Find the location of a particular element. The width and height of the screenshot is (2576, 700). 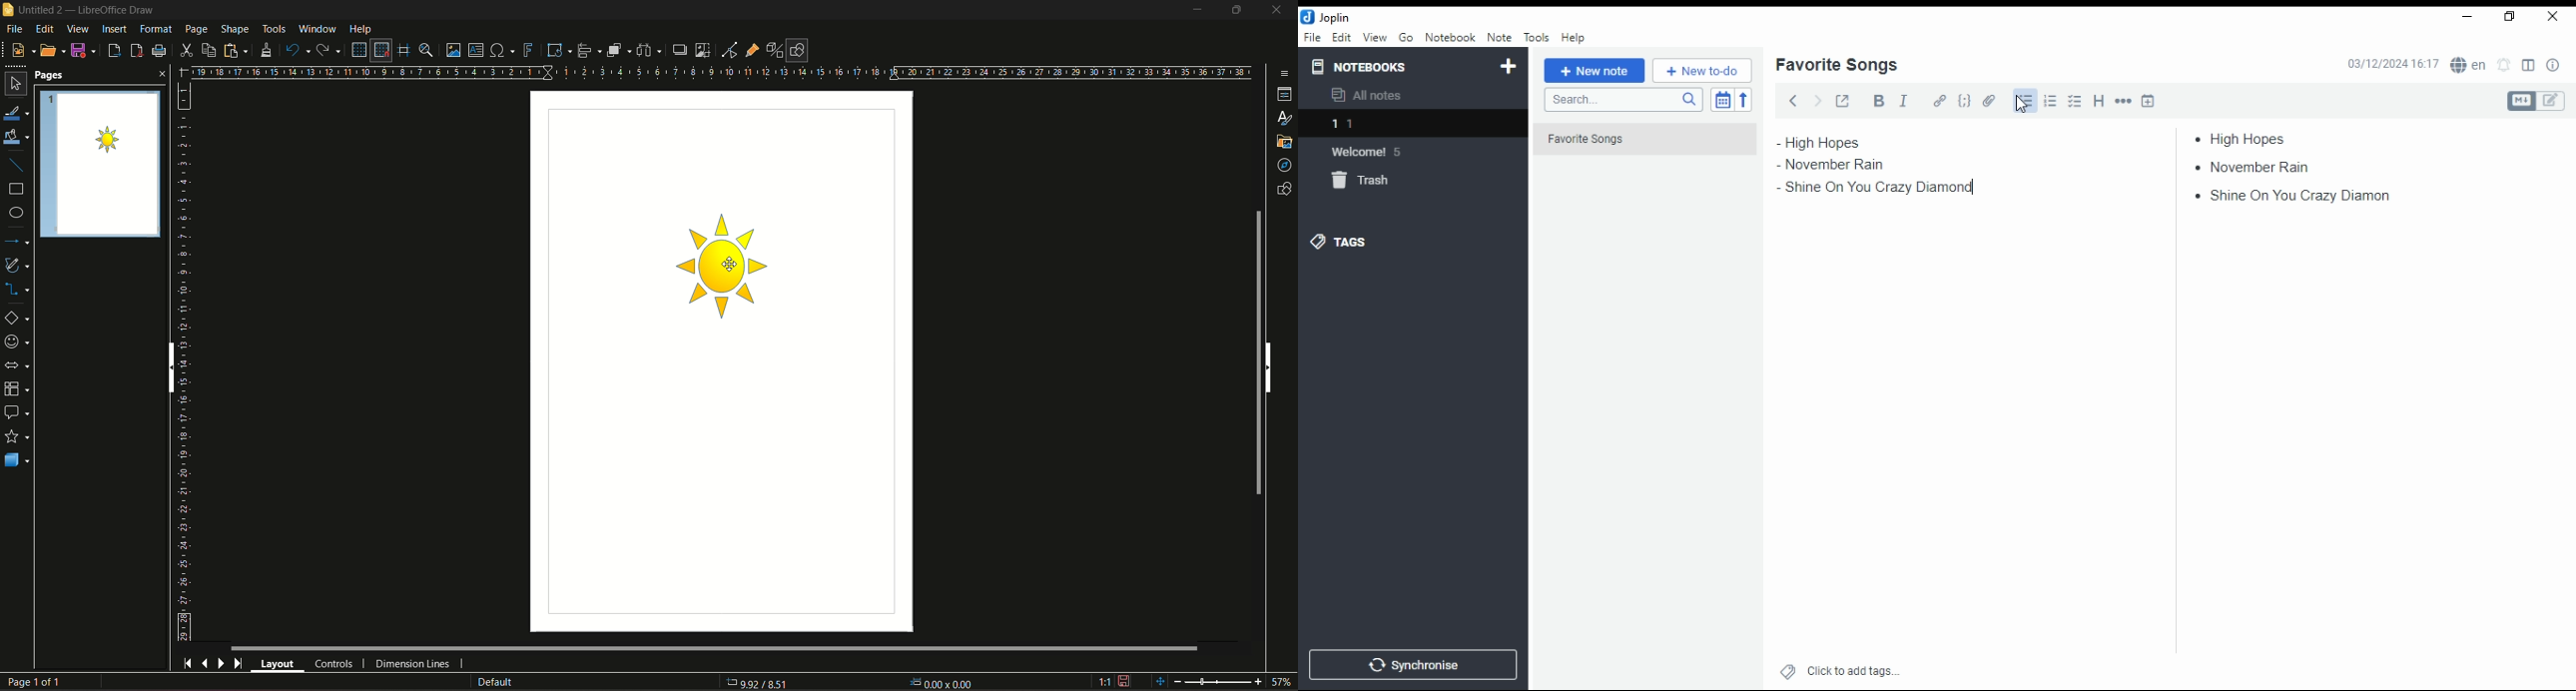

synchronise is located at coordinates (1410, 664).